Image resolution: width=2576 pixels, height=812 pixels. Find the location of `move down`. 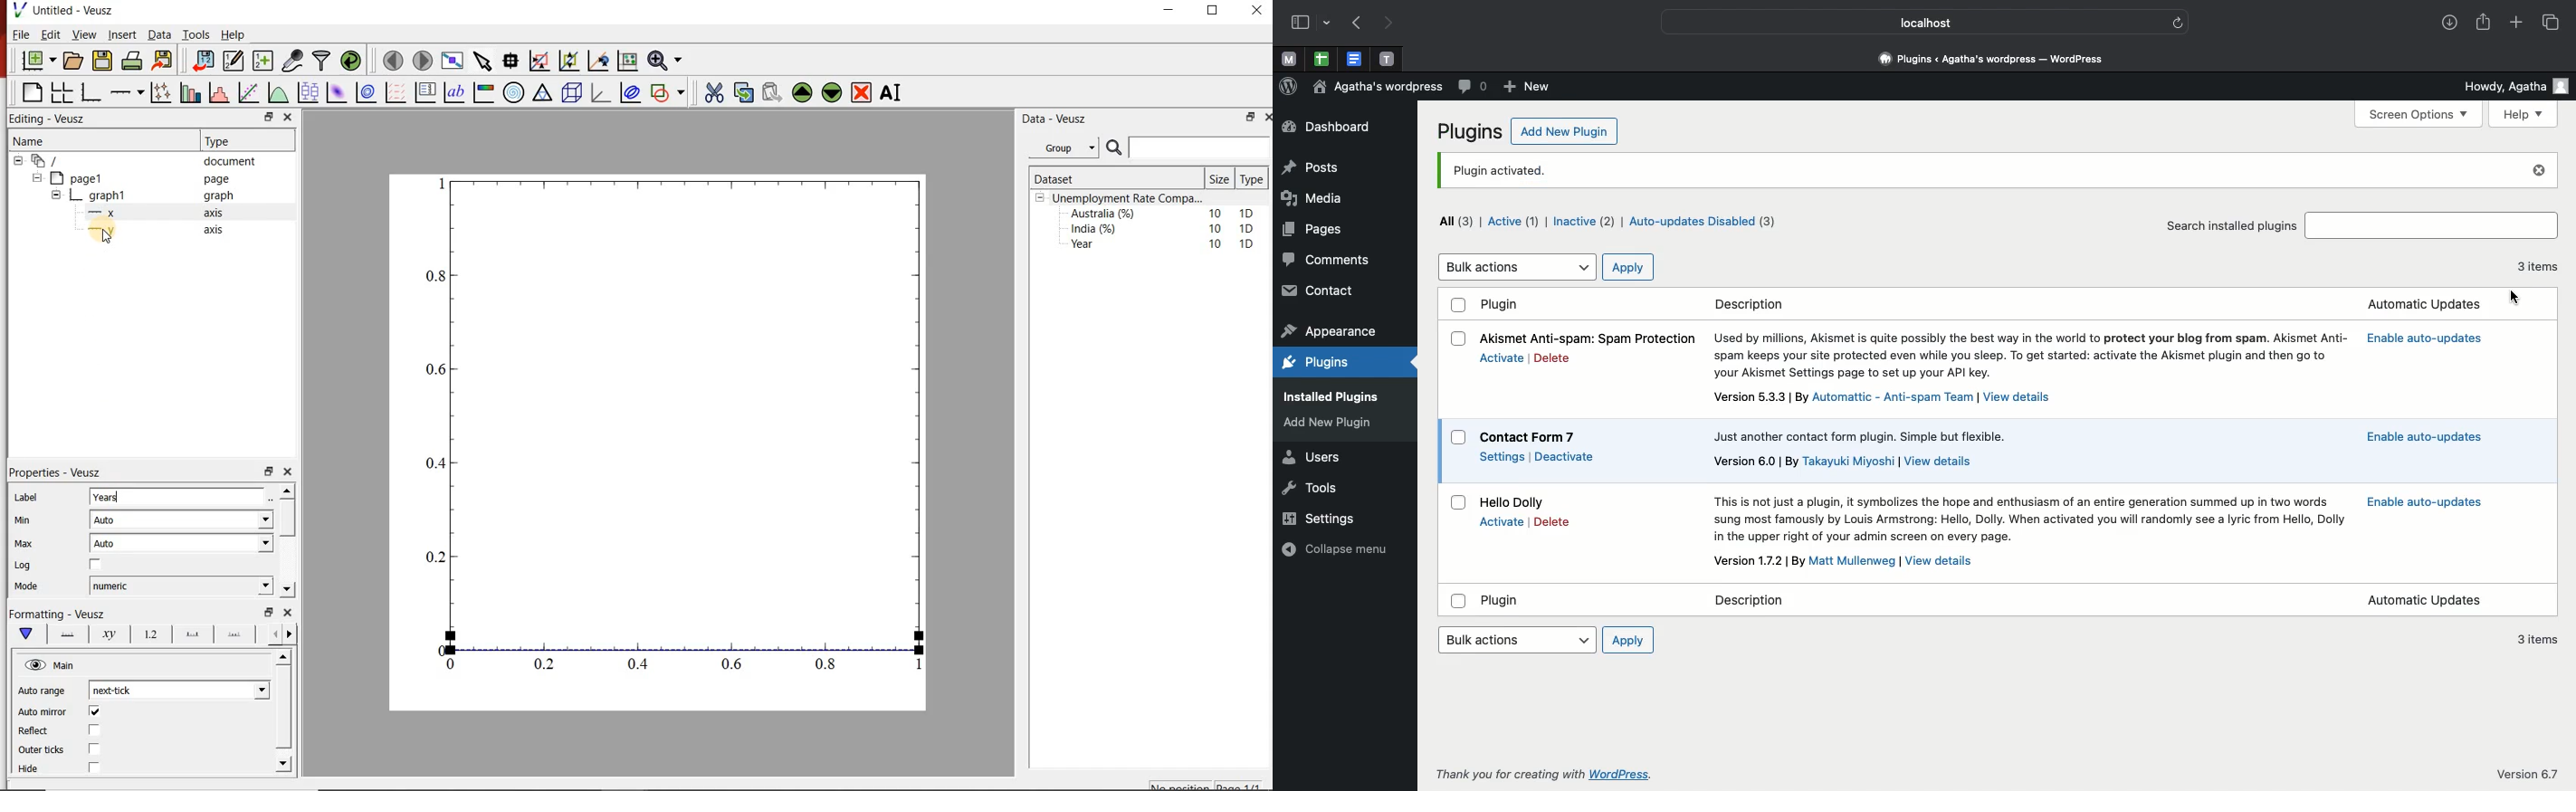

move down is located at coordinates (283, 764).